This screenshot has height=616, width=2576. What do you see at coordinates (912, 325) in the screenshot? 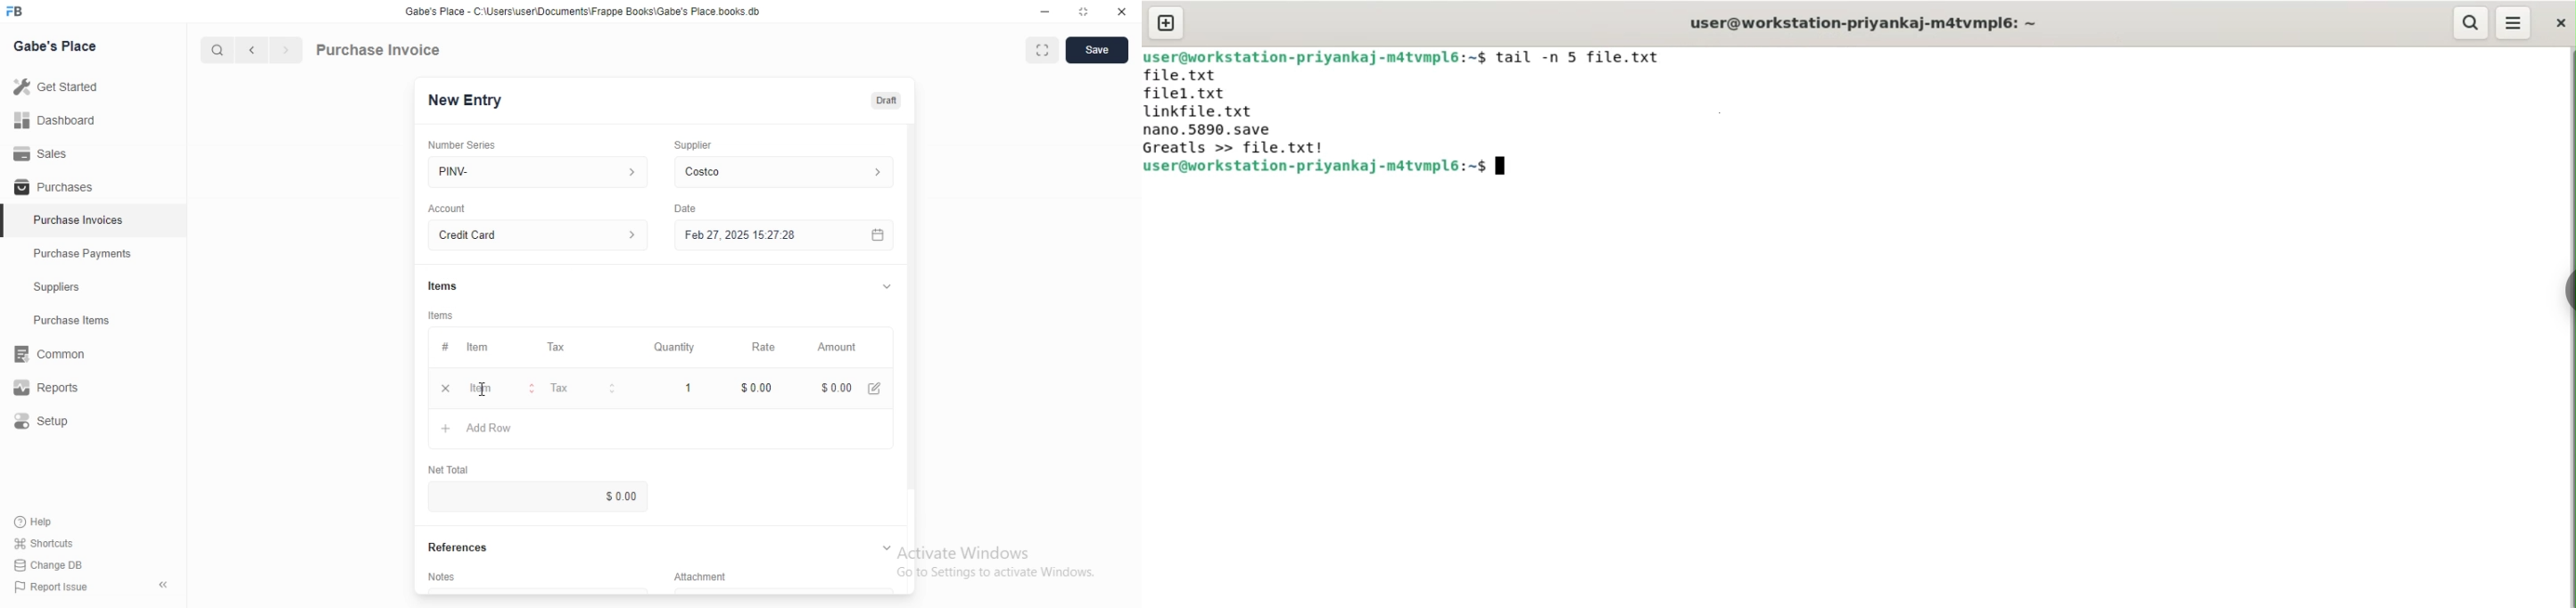
I see `Vertical slide bar` at bounding box center [912, 325].